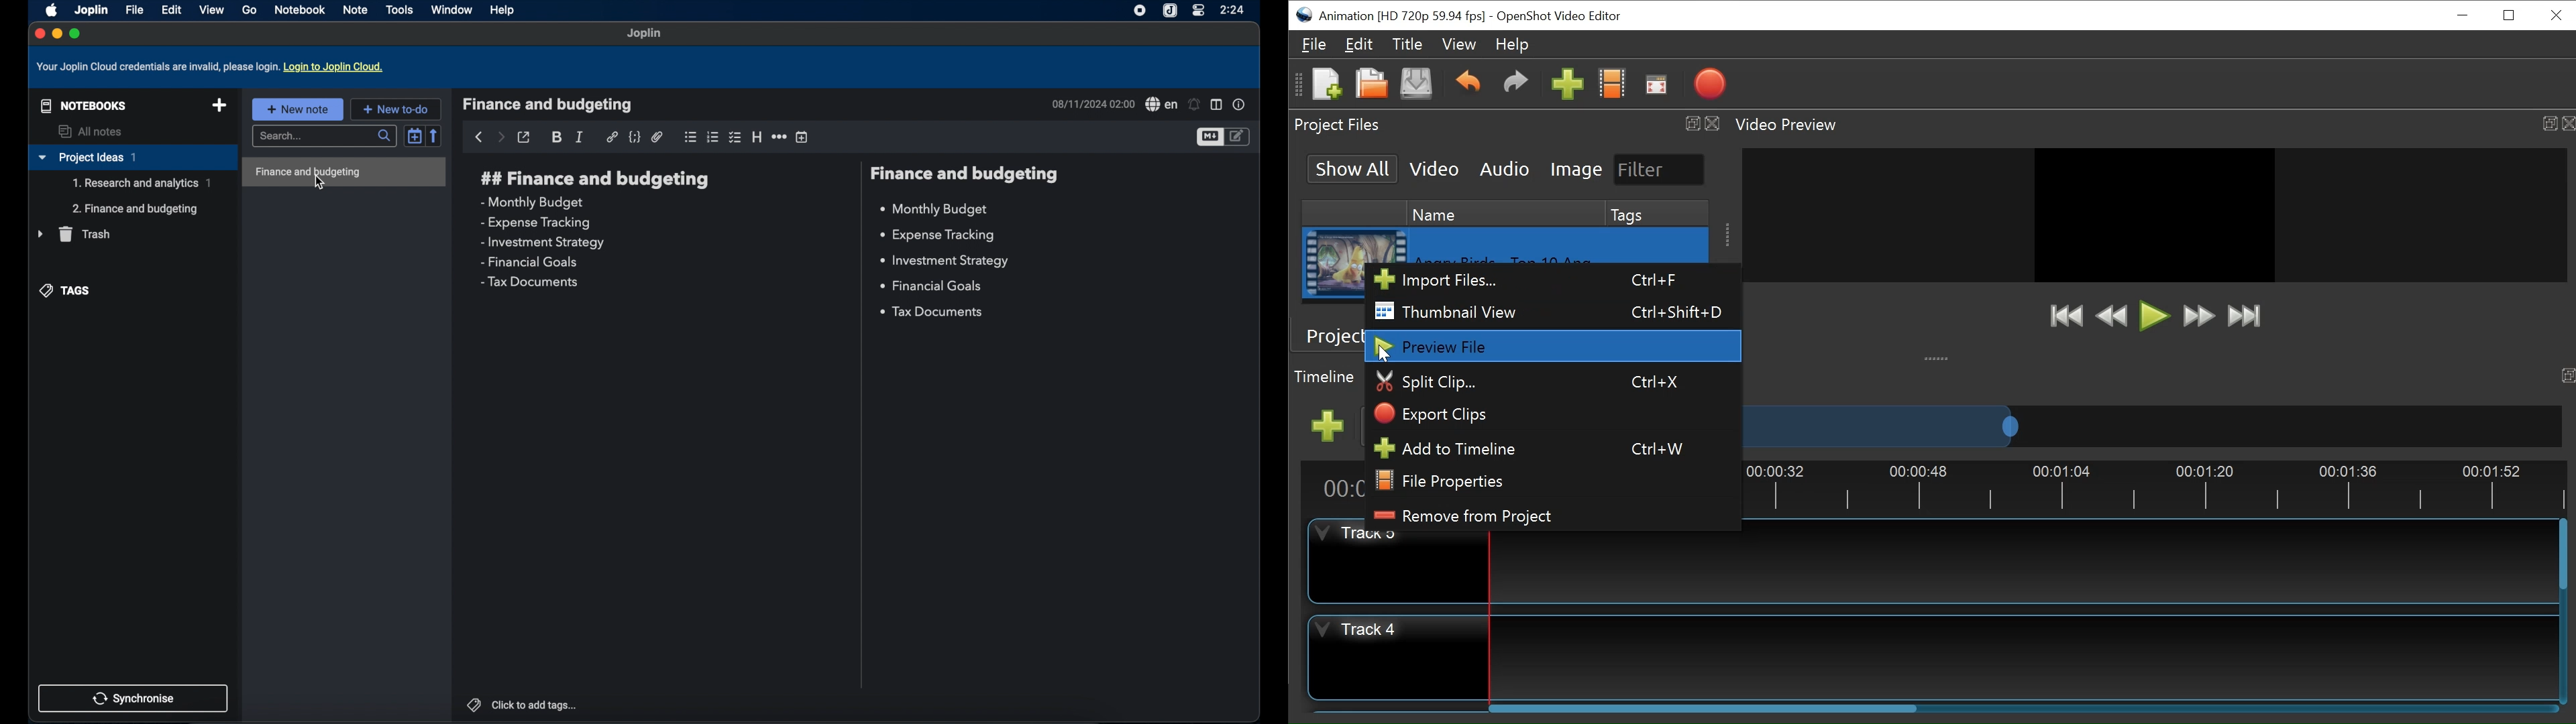 This screenshot has height=728, width=2576. What do you see at coordinates (937, 236) in the screenshot?
I see `expense tracking` at bounding box center [937, 236].